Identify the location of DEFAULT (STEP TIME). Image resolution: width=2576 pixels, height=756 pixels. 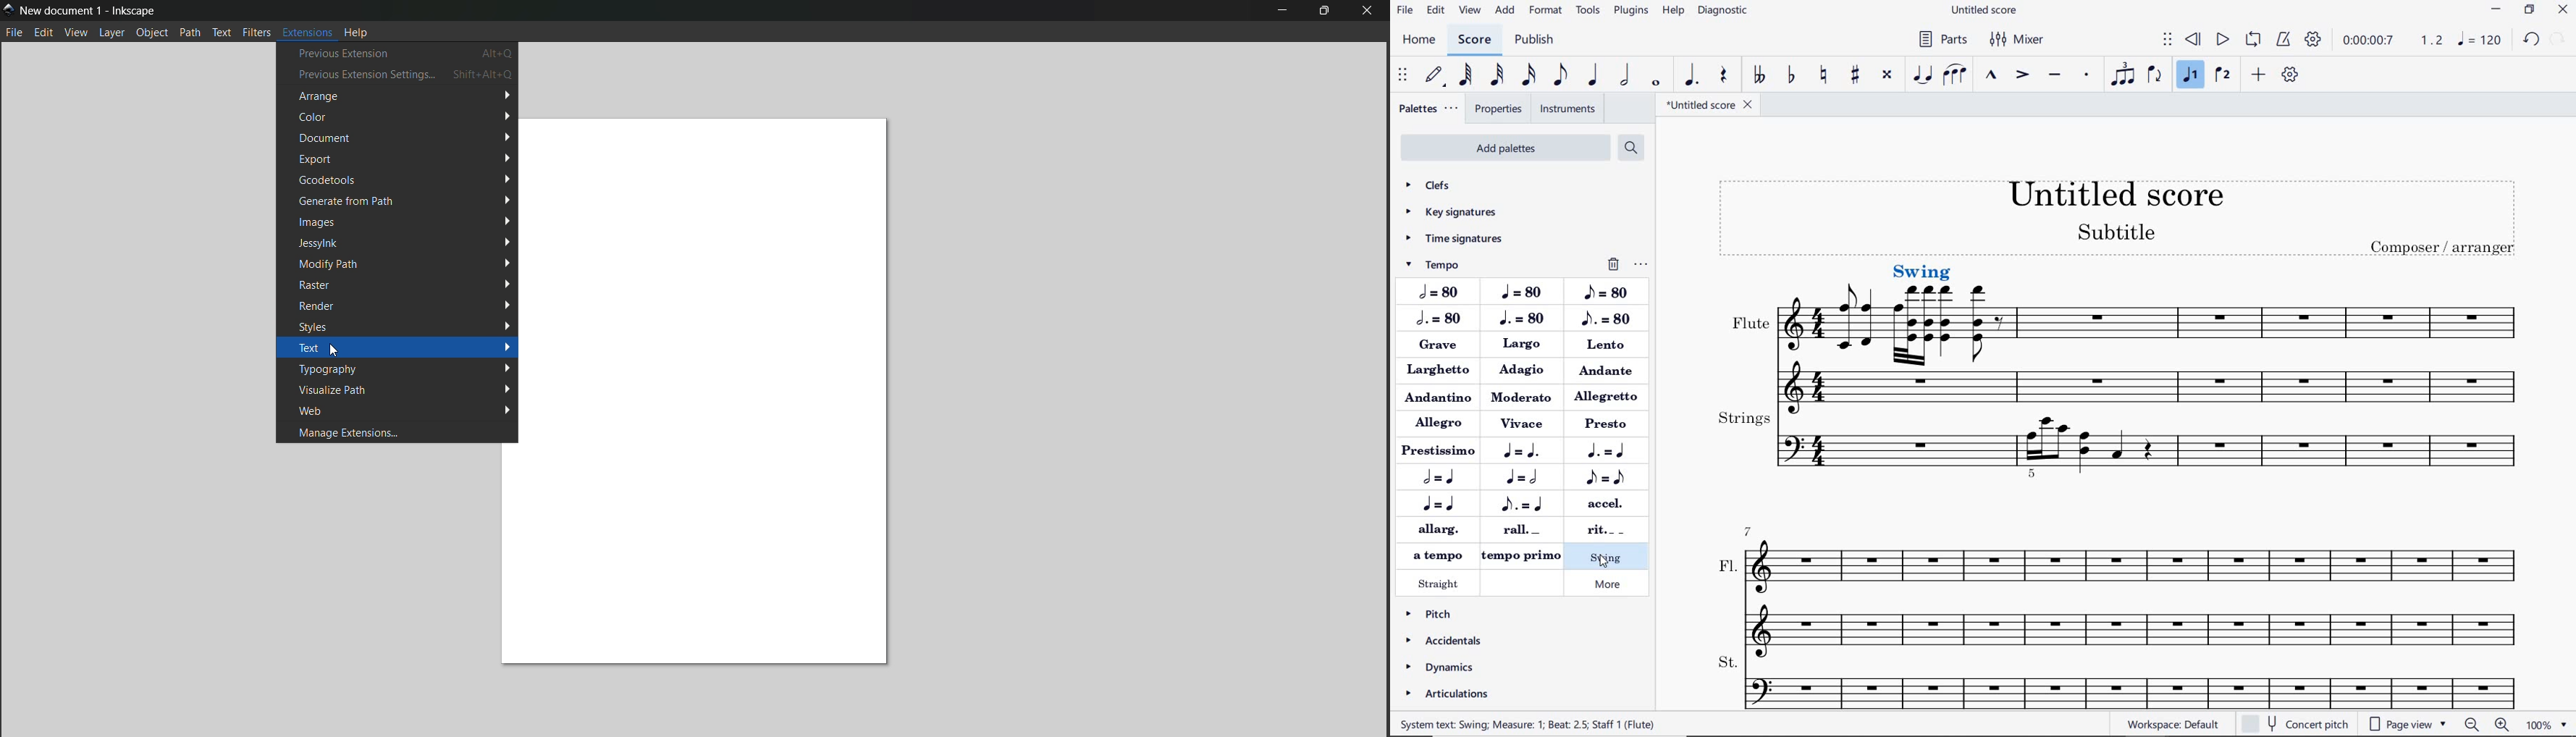
(1435, 75).